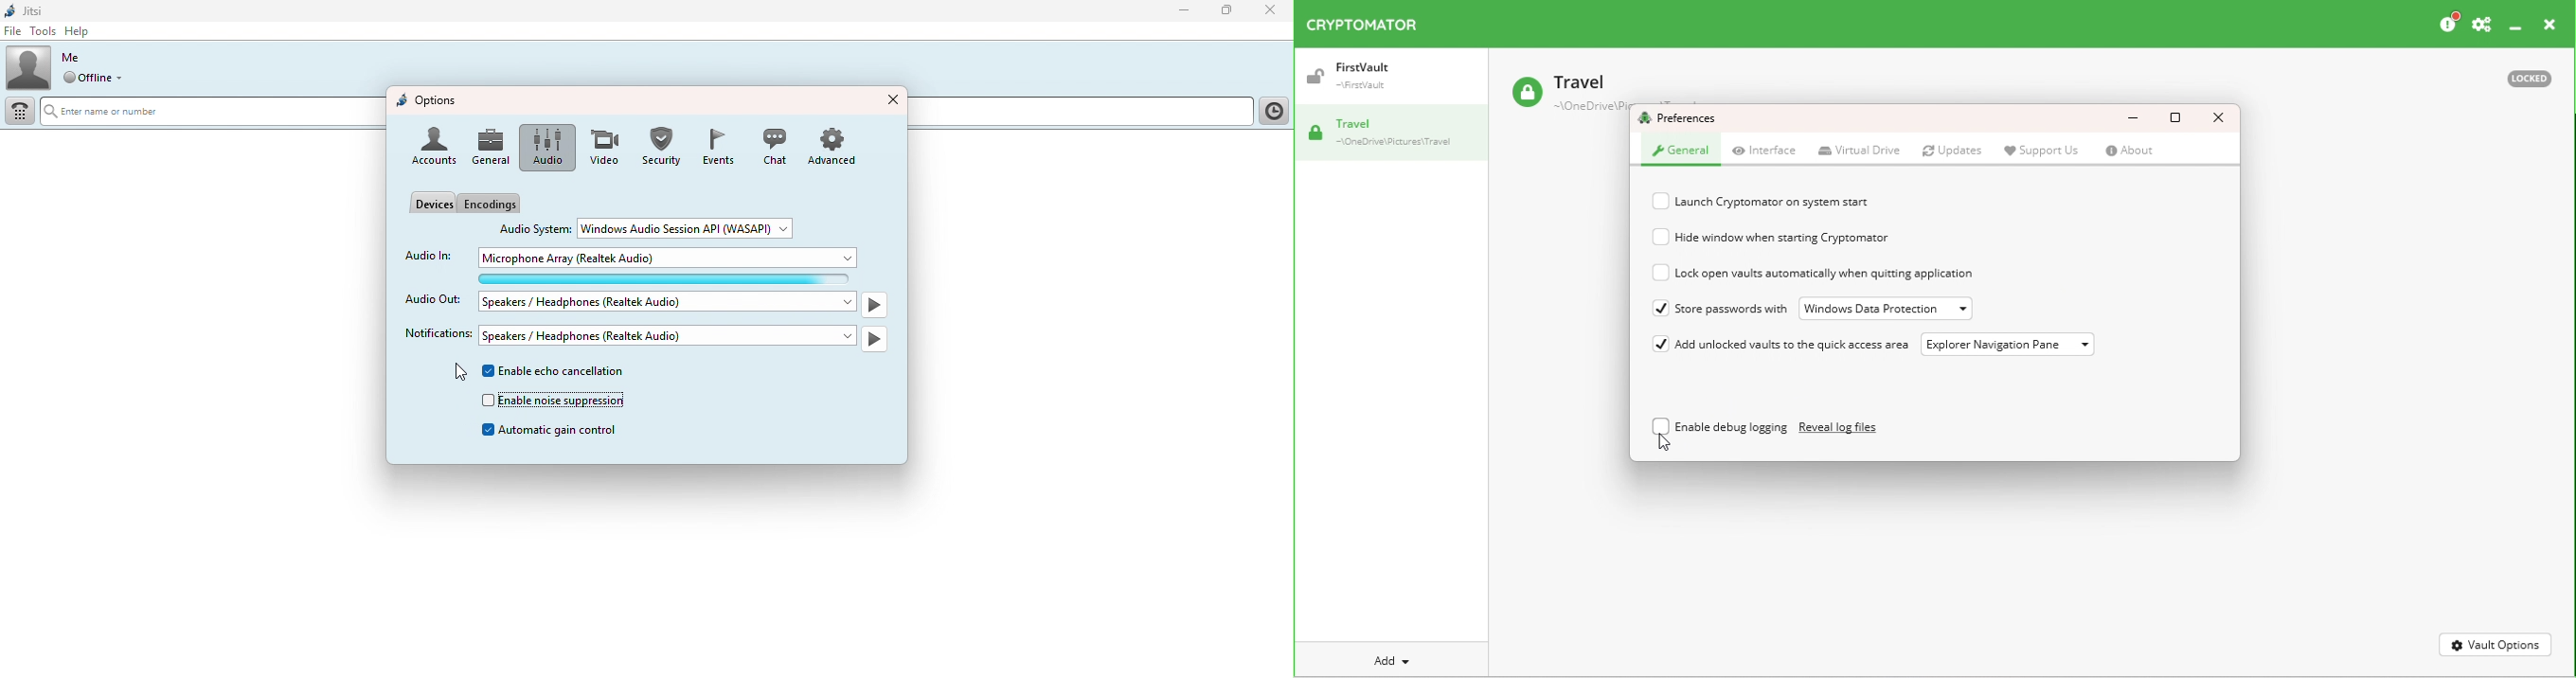 The height and width of the screenshot is (700, 2576). What do you see at coordinates (1842, 425) in the screenshot?
I see `reveal log files` at bounding box center [1842, 425].